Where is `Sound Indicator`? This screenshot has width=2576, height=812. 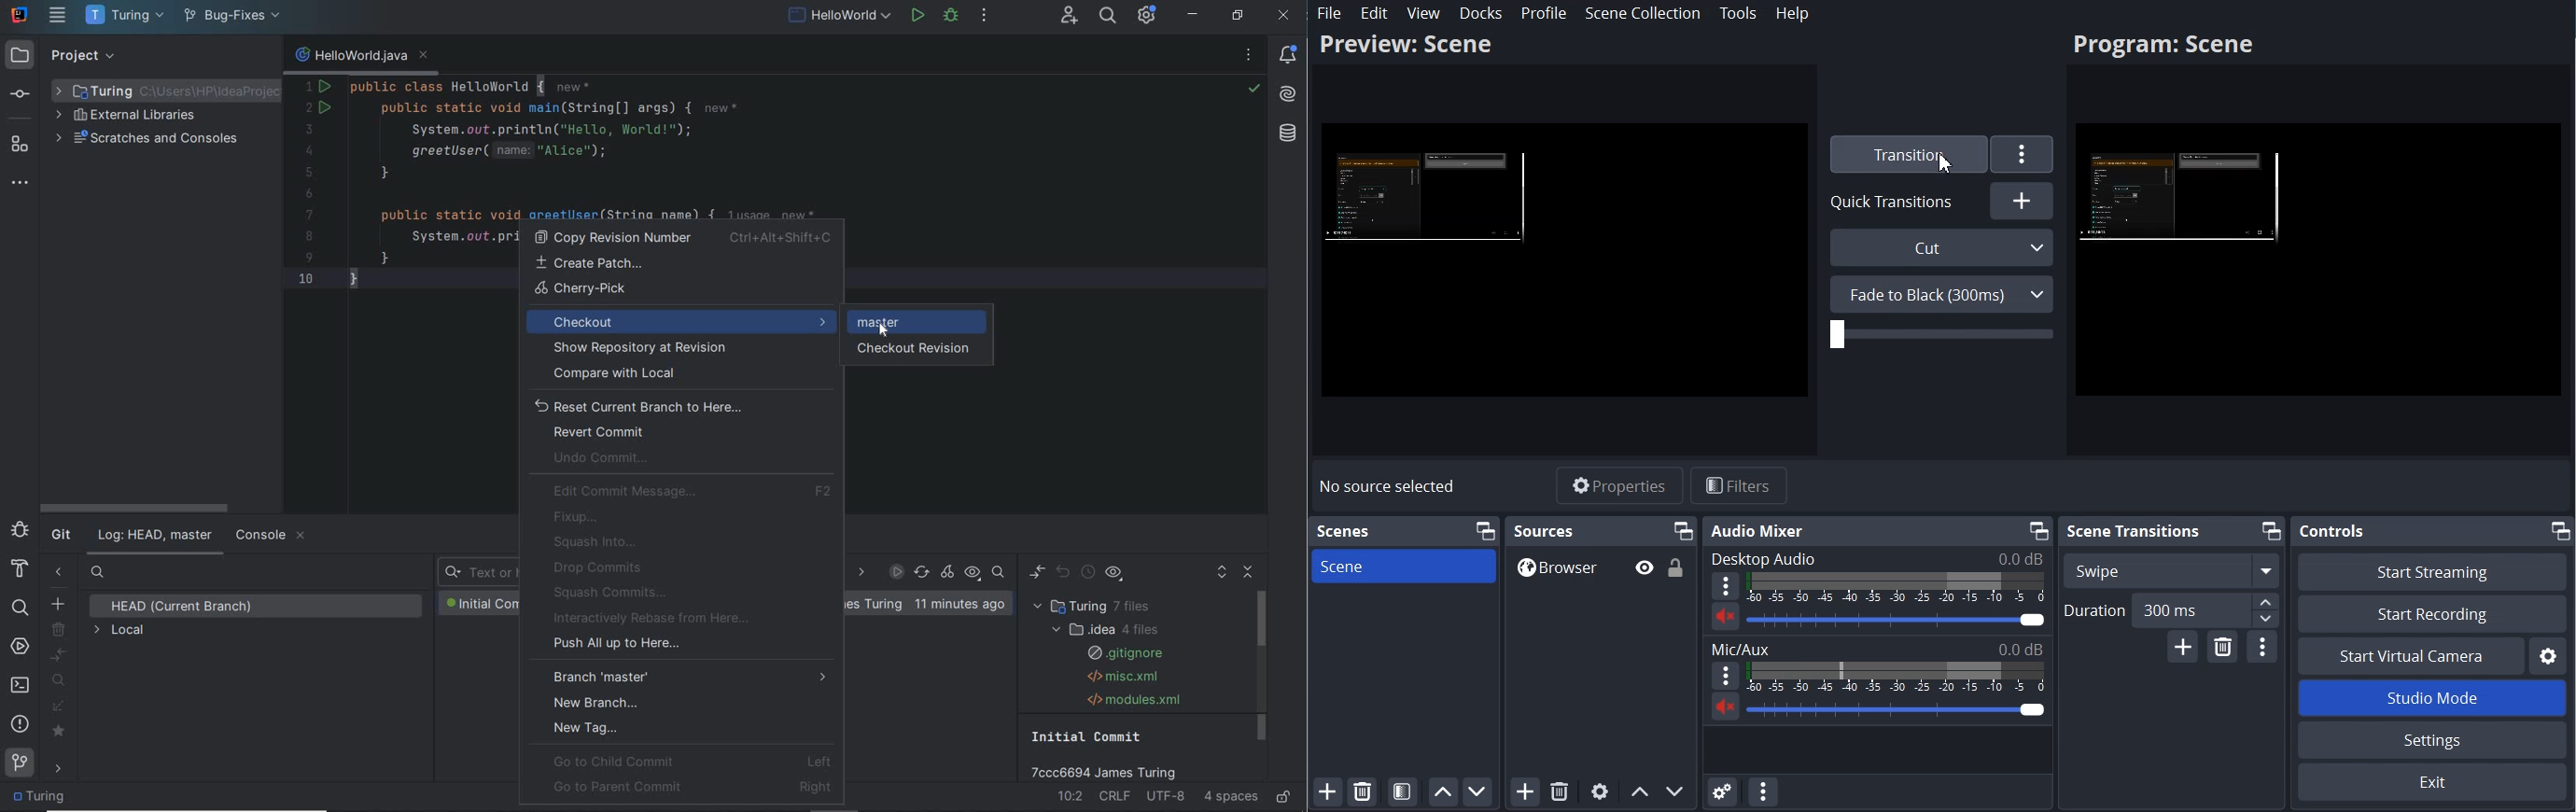 Sound Indicator is located at coordinates (1897, 588).